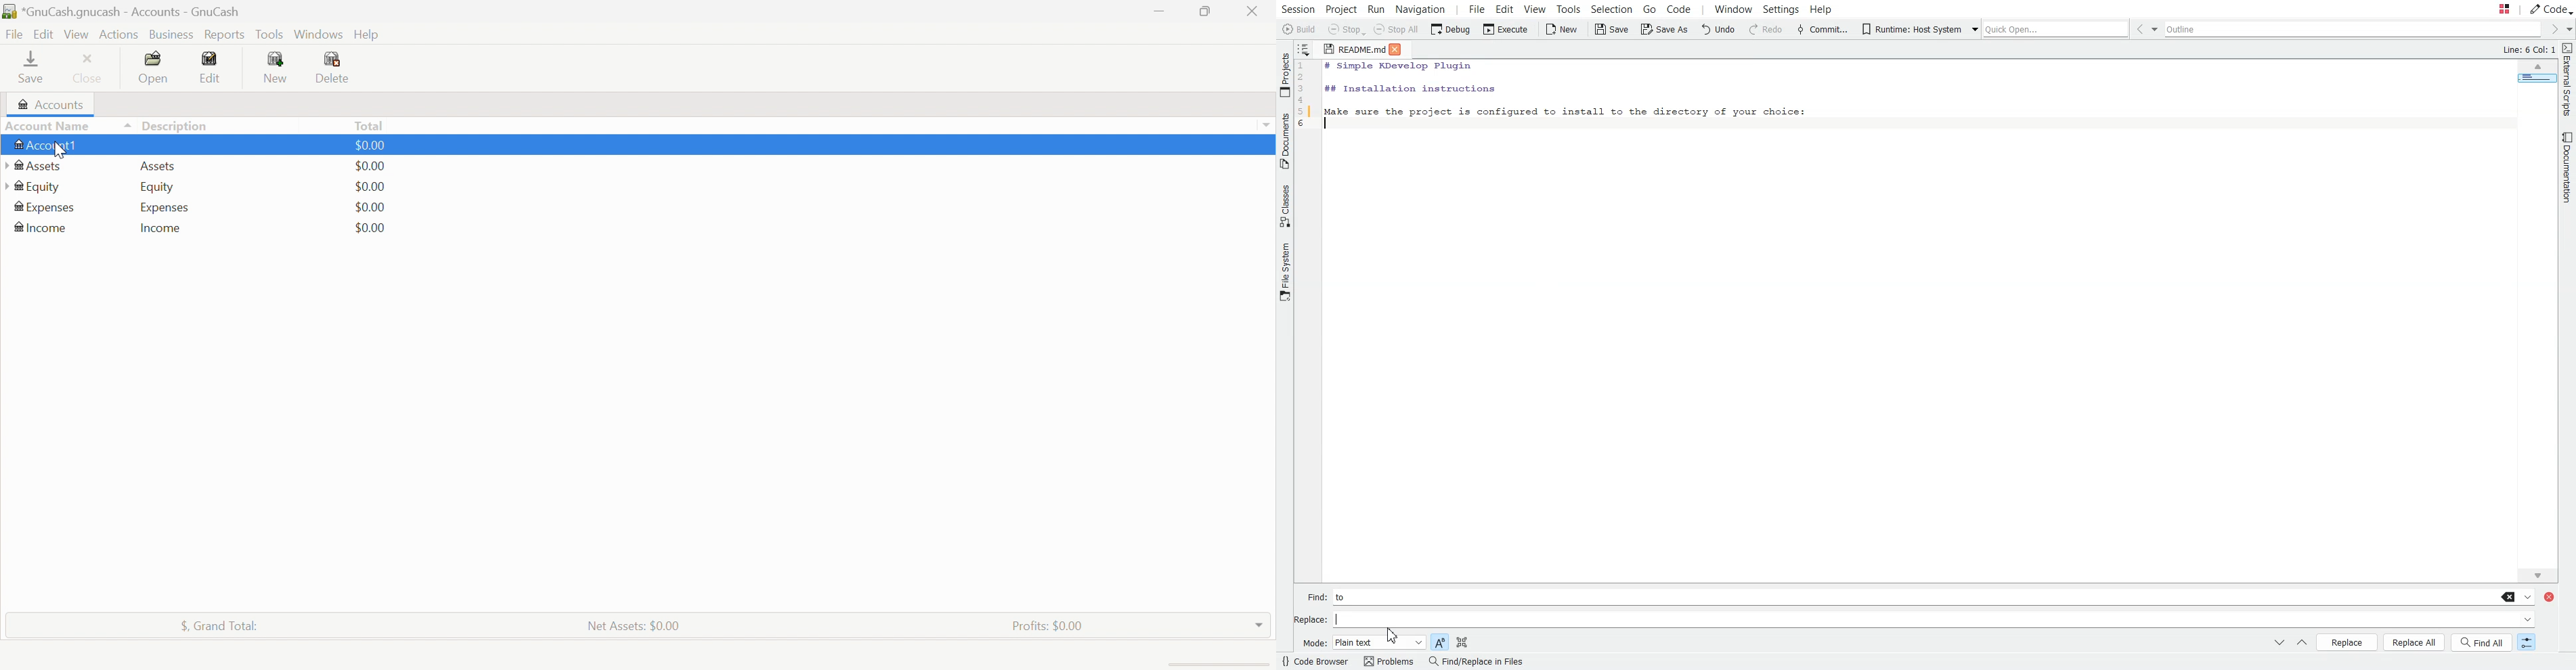 Image resolution: width=2576 pixels, height=672 pixels. Describe the element at coordinates (277, 68) in the screenshot. I see `New` at that location.